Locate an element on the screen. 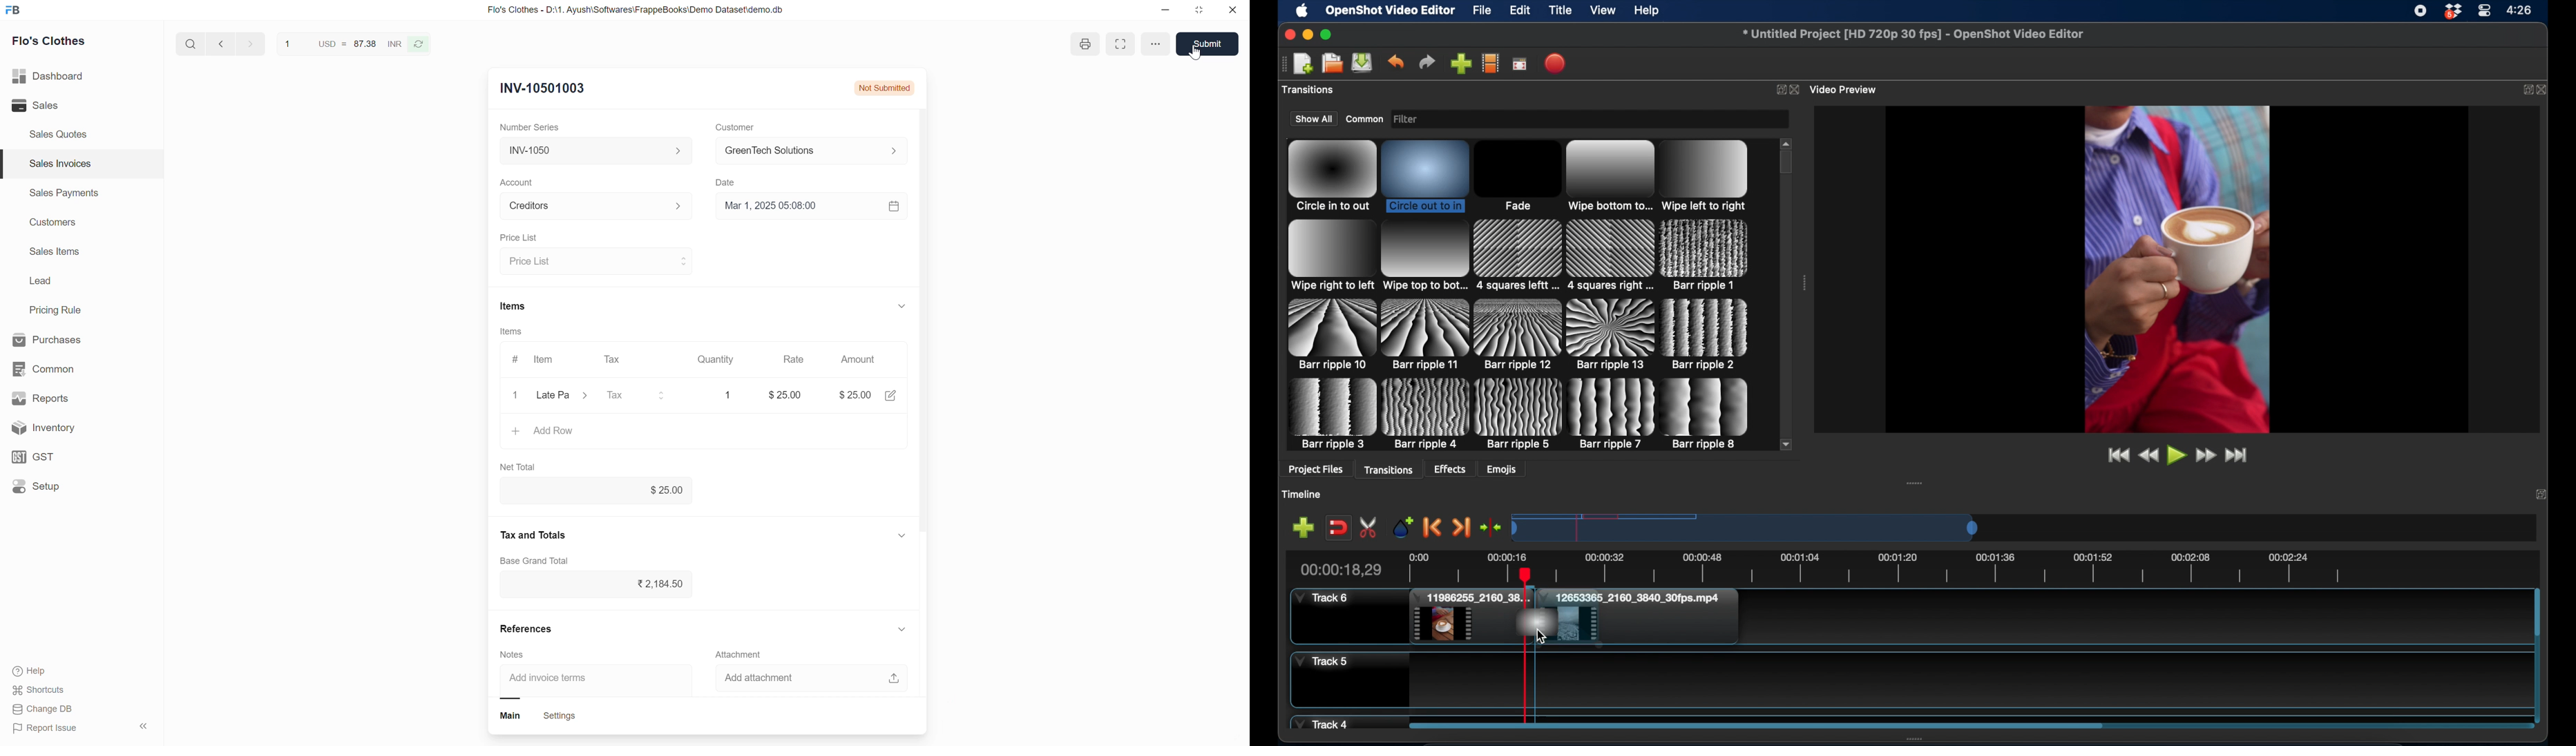 The width and height of the screenshot is (2576, 756). Sales  is located at coordinates (57, 106).